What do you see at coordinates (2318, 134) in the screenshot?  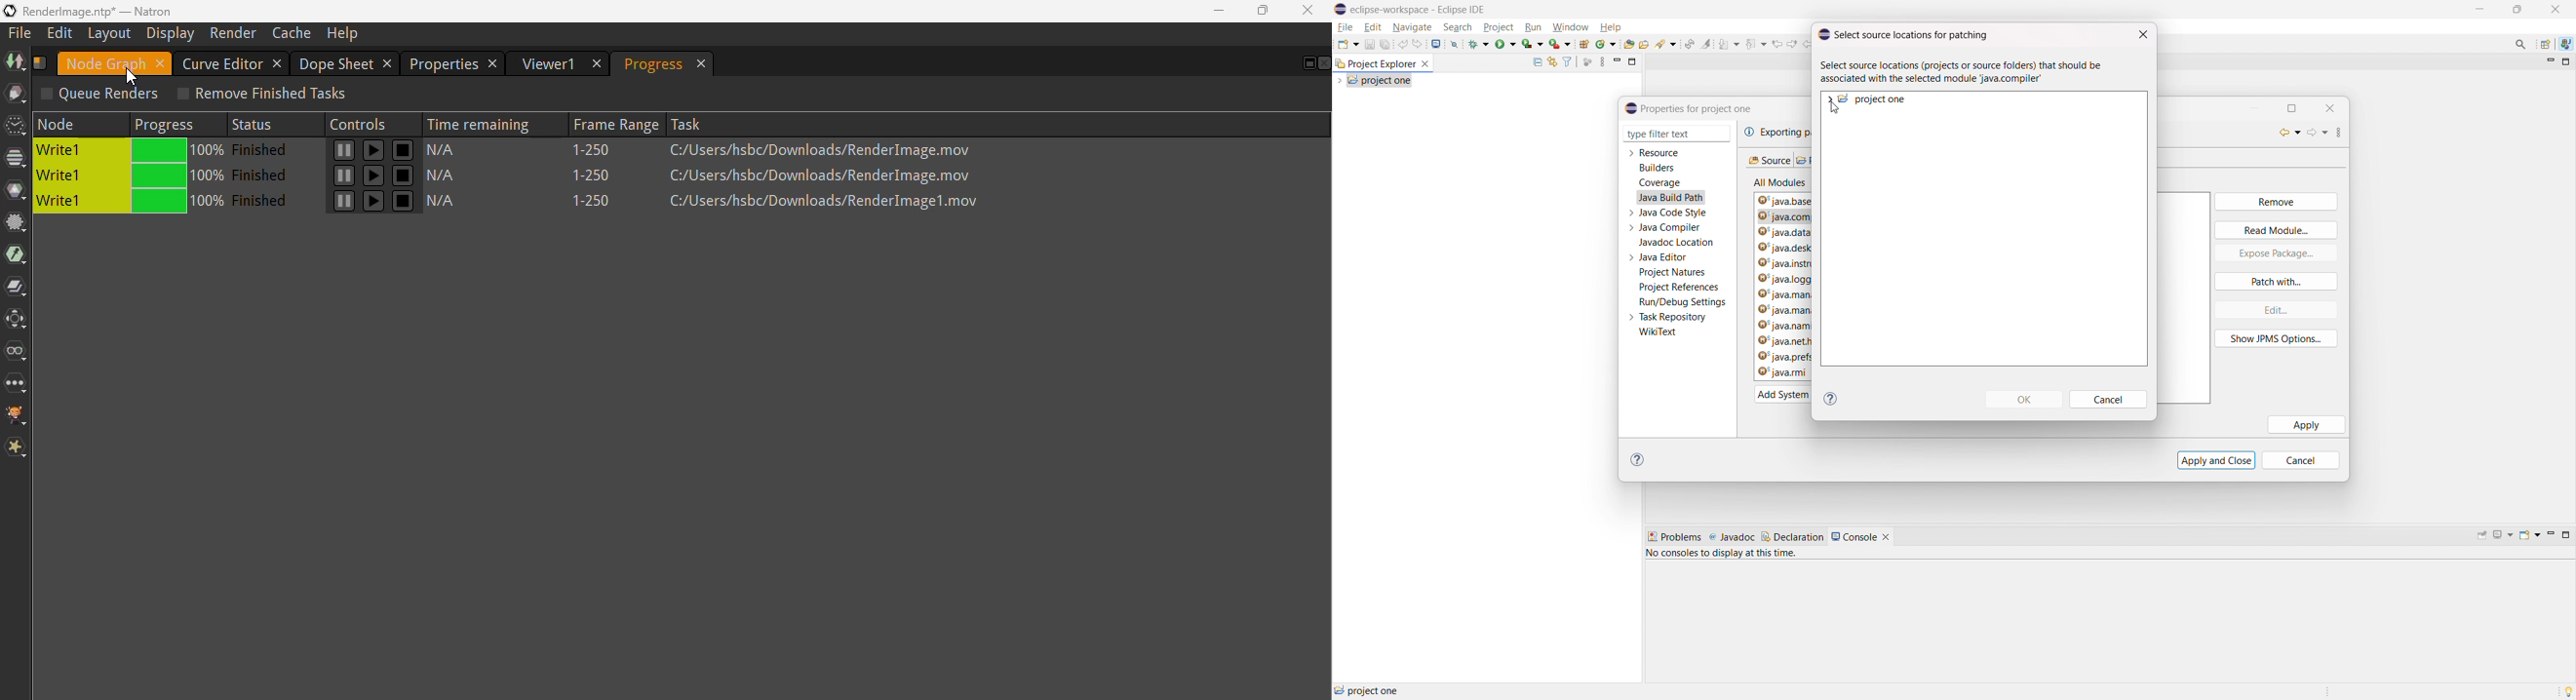 I see `forward` at bounding box center [2318, 134].